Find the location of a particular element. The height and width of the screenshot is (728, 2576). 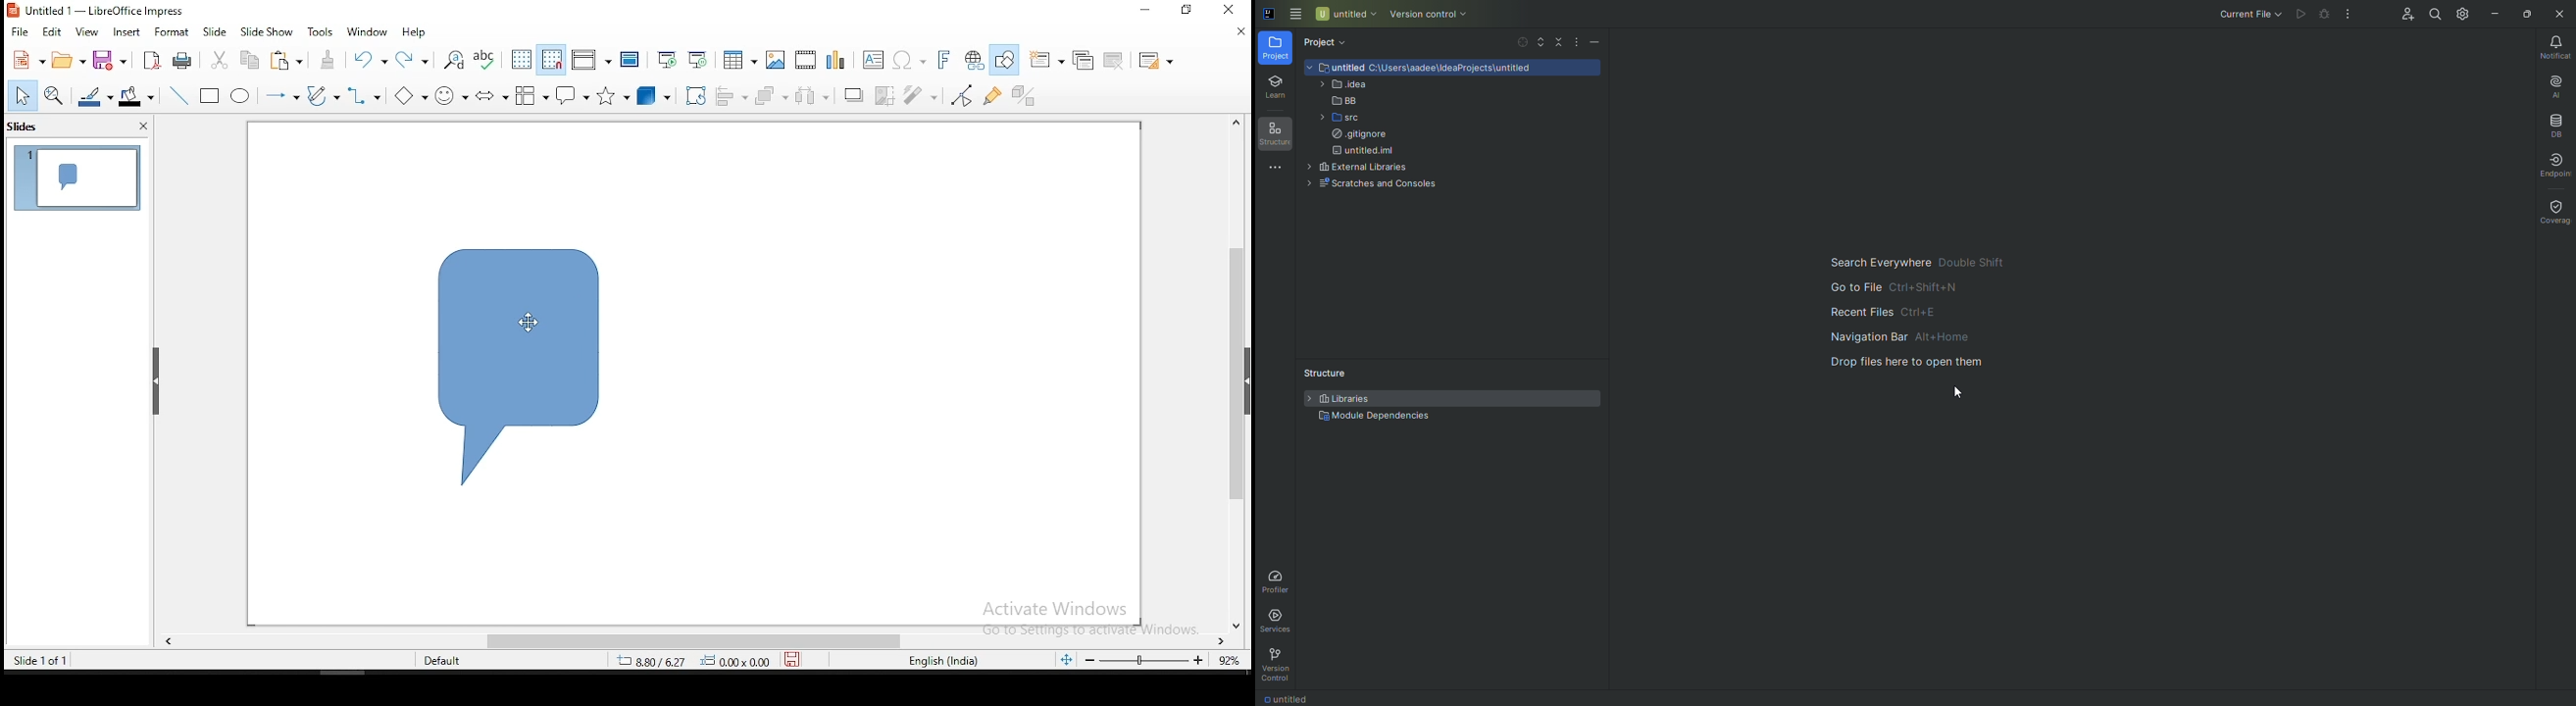

display grid is located at coordinates (523, 60).